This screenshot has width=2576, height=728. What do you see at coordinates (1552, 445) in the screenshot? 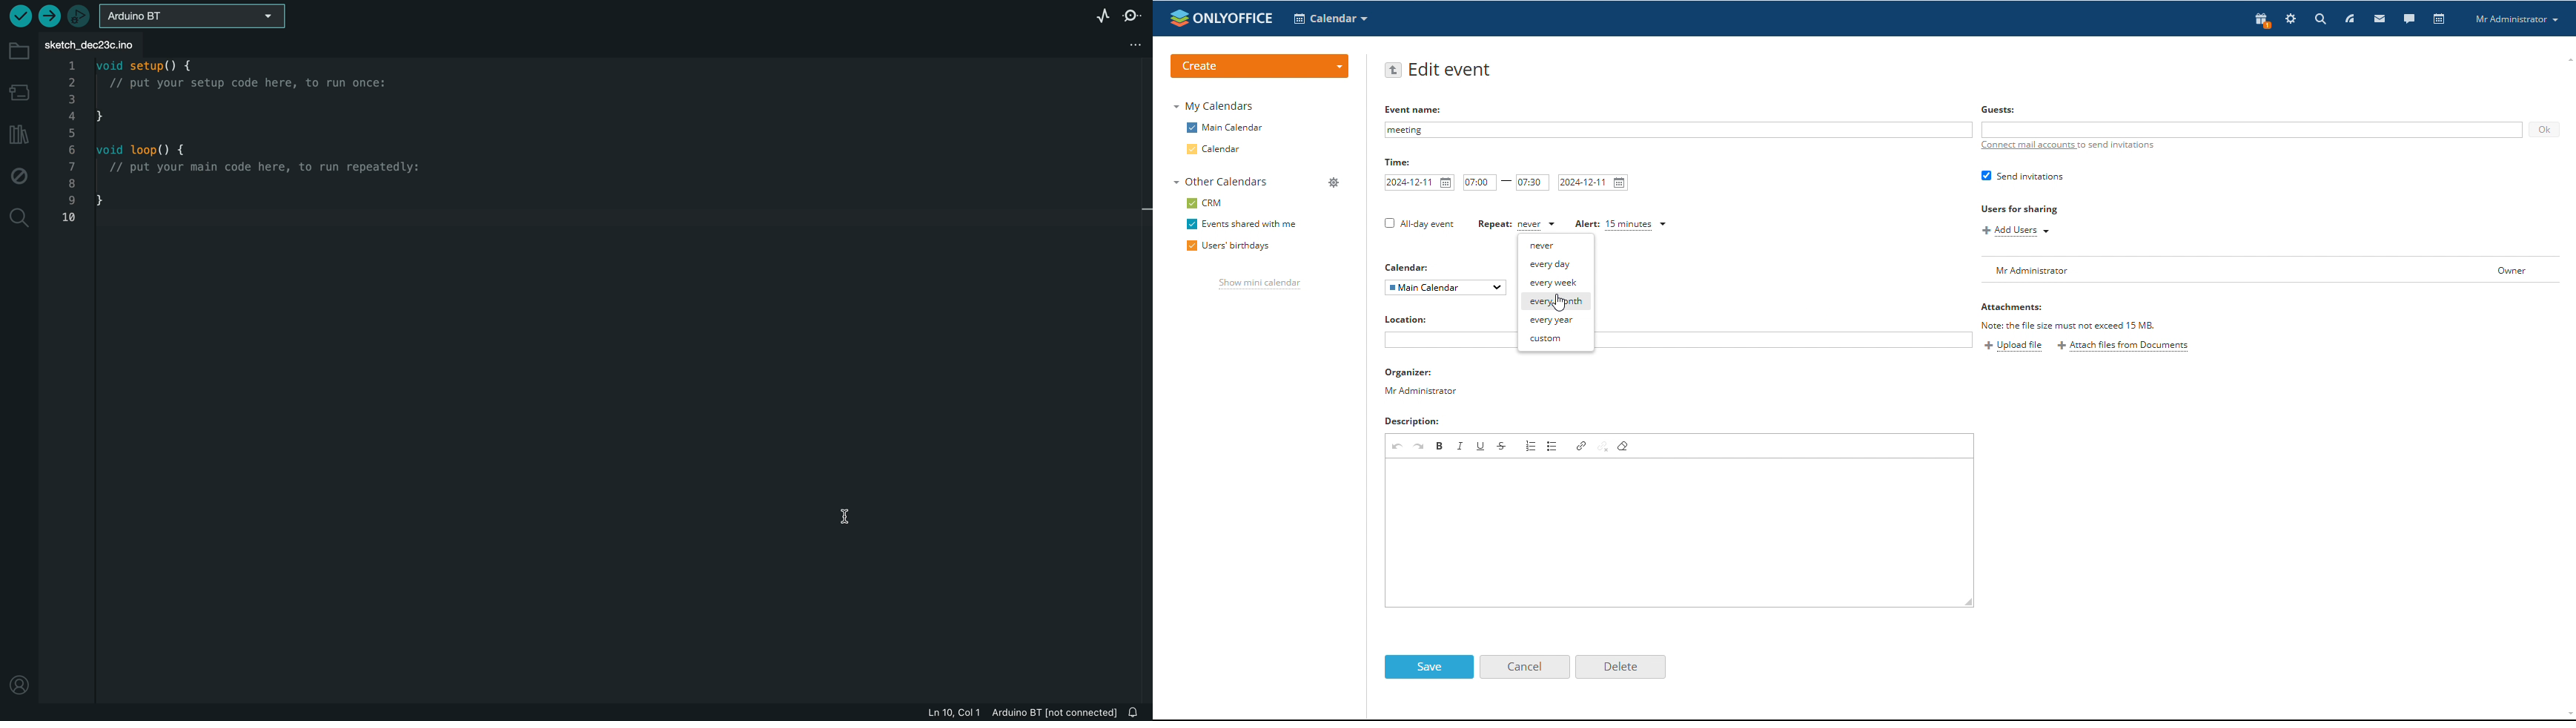
I see `insert/remove bulleted list` at bounding box center [1552, 445].